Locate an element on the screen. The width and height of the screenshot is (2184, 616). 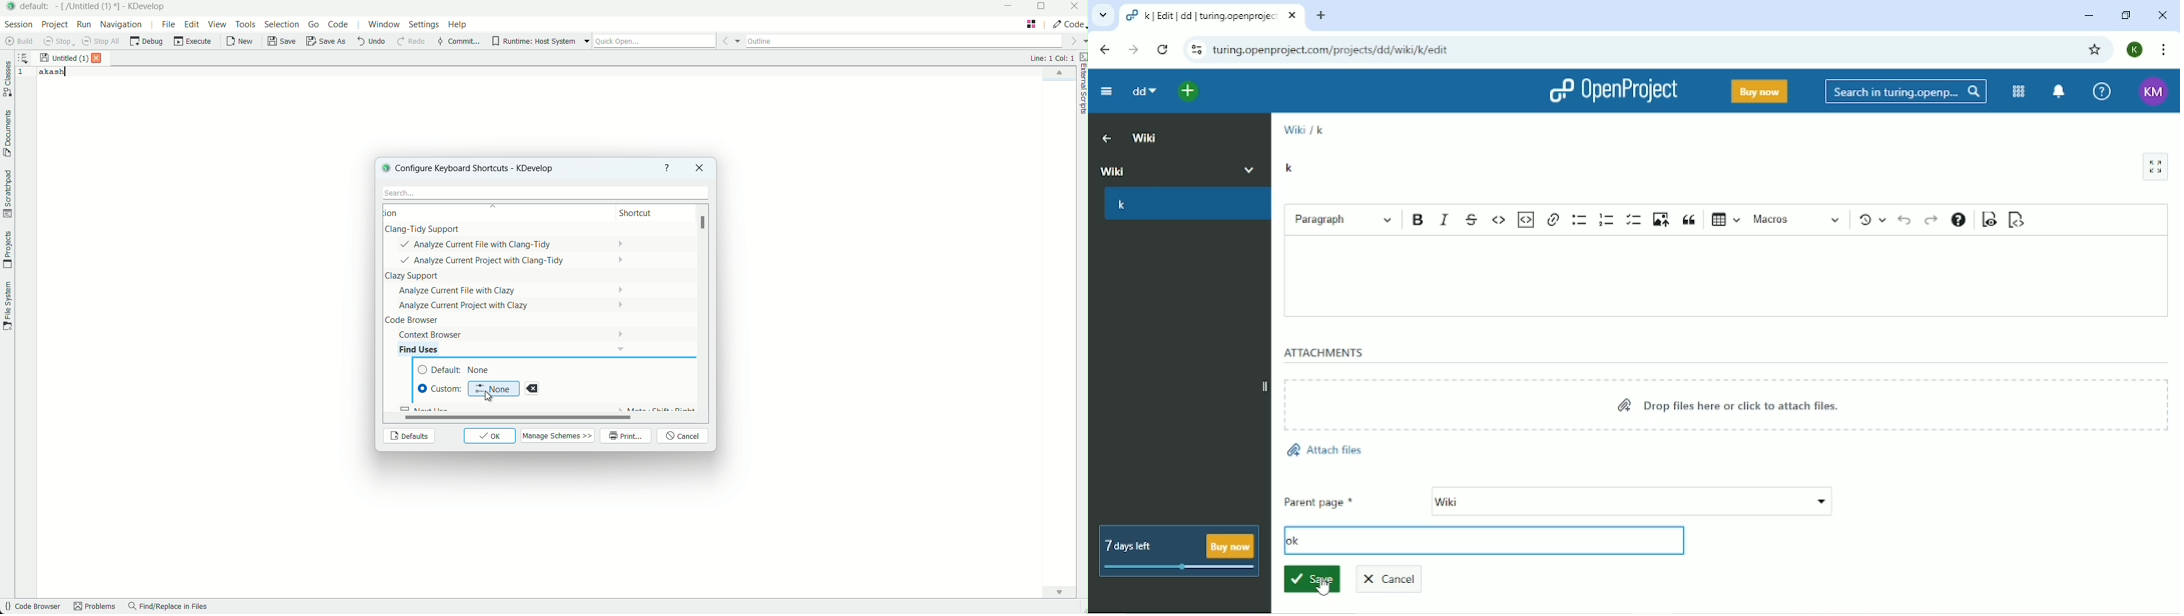
Restore down is located at coordinates (2125, 15).